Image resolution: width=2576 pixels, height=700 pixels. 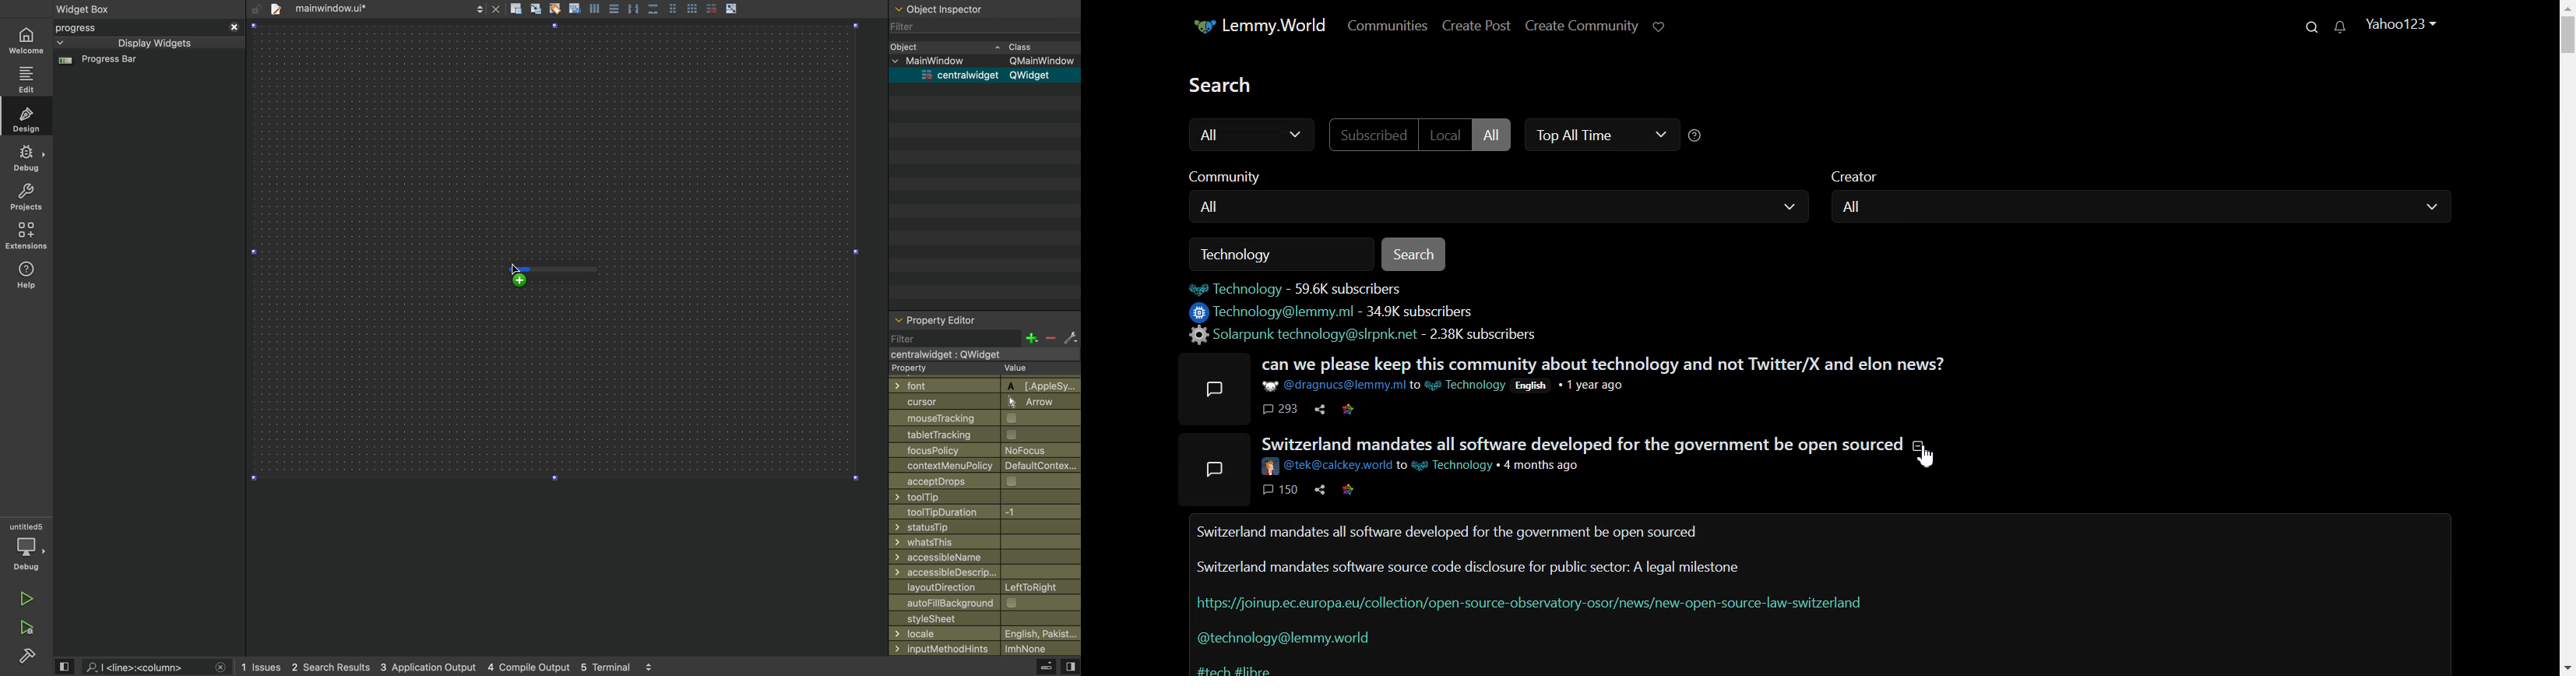 I want to click on whatisthis, so click(x=978, y=543).